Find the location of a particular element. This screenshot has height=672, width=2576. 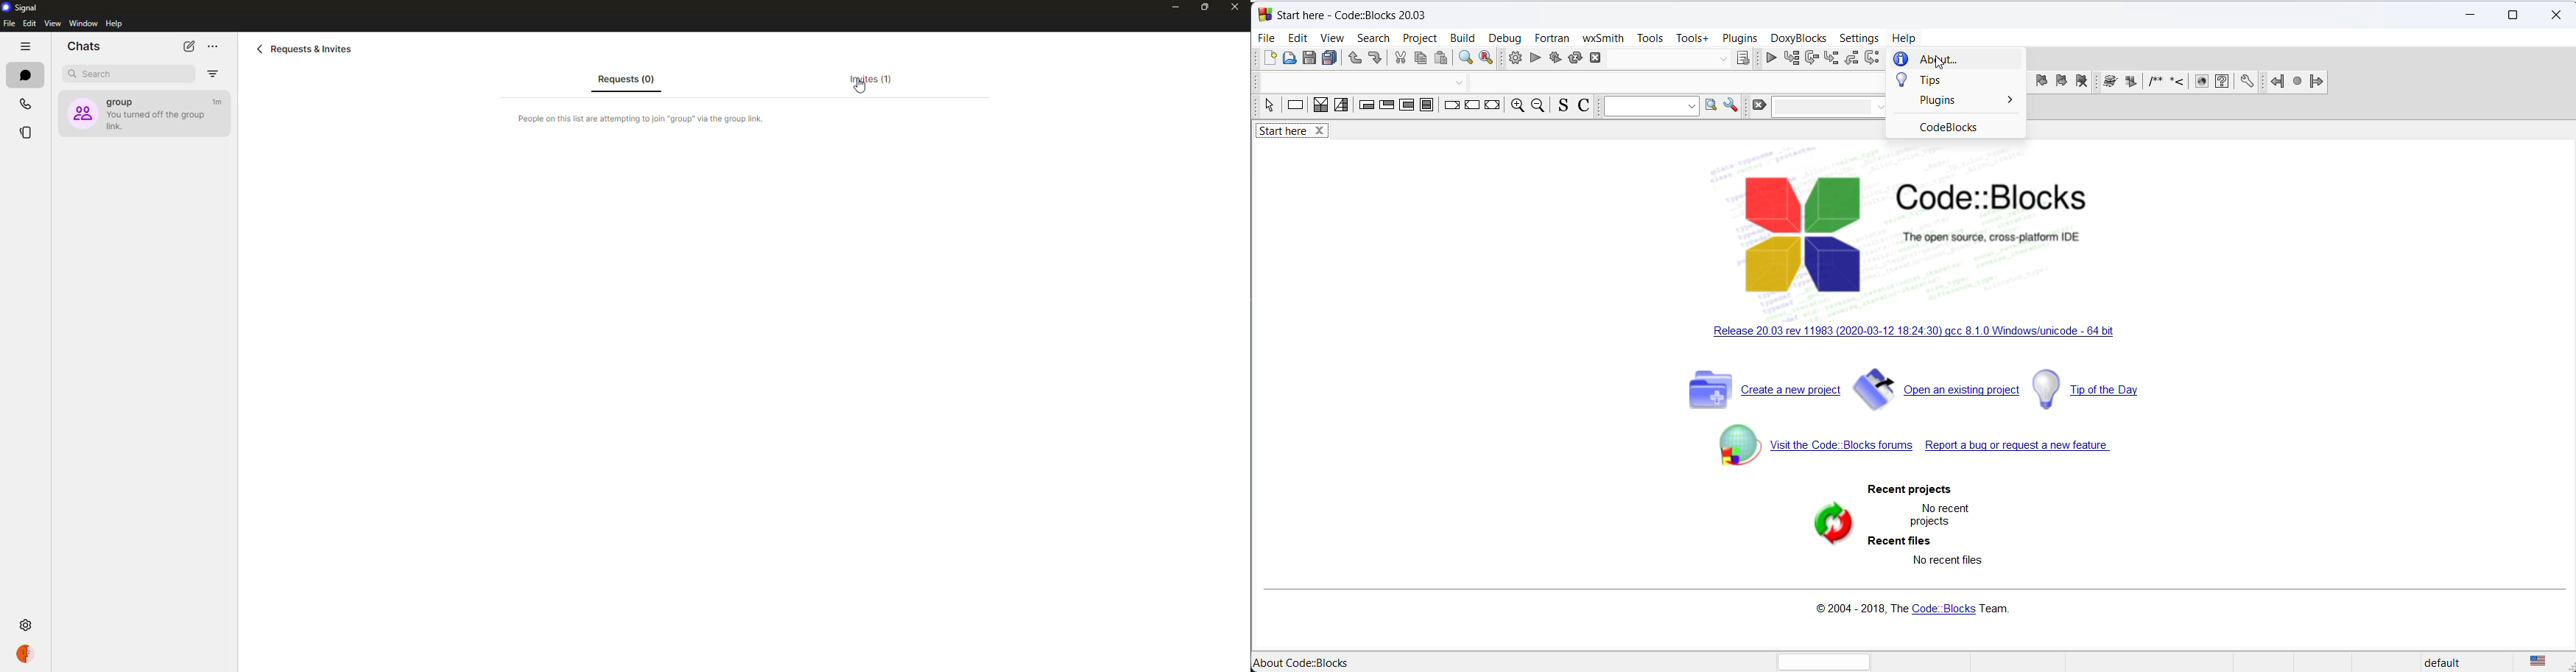

tools is located at coordinates (1650, 35).